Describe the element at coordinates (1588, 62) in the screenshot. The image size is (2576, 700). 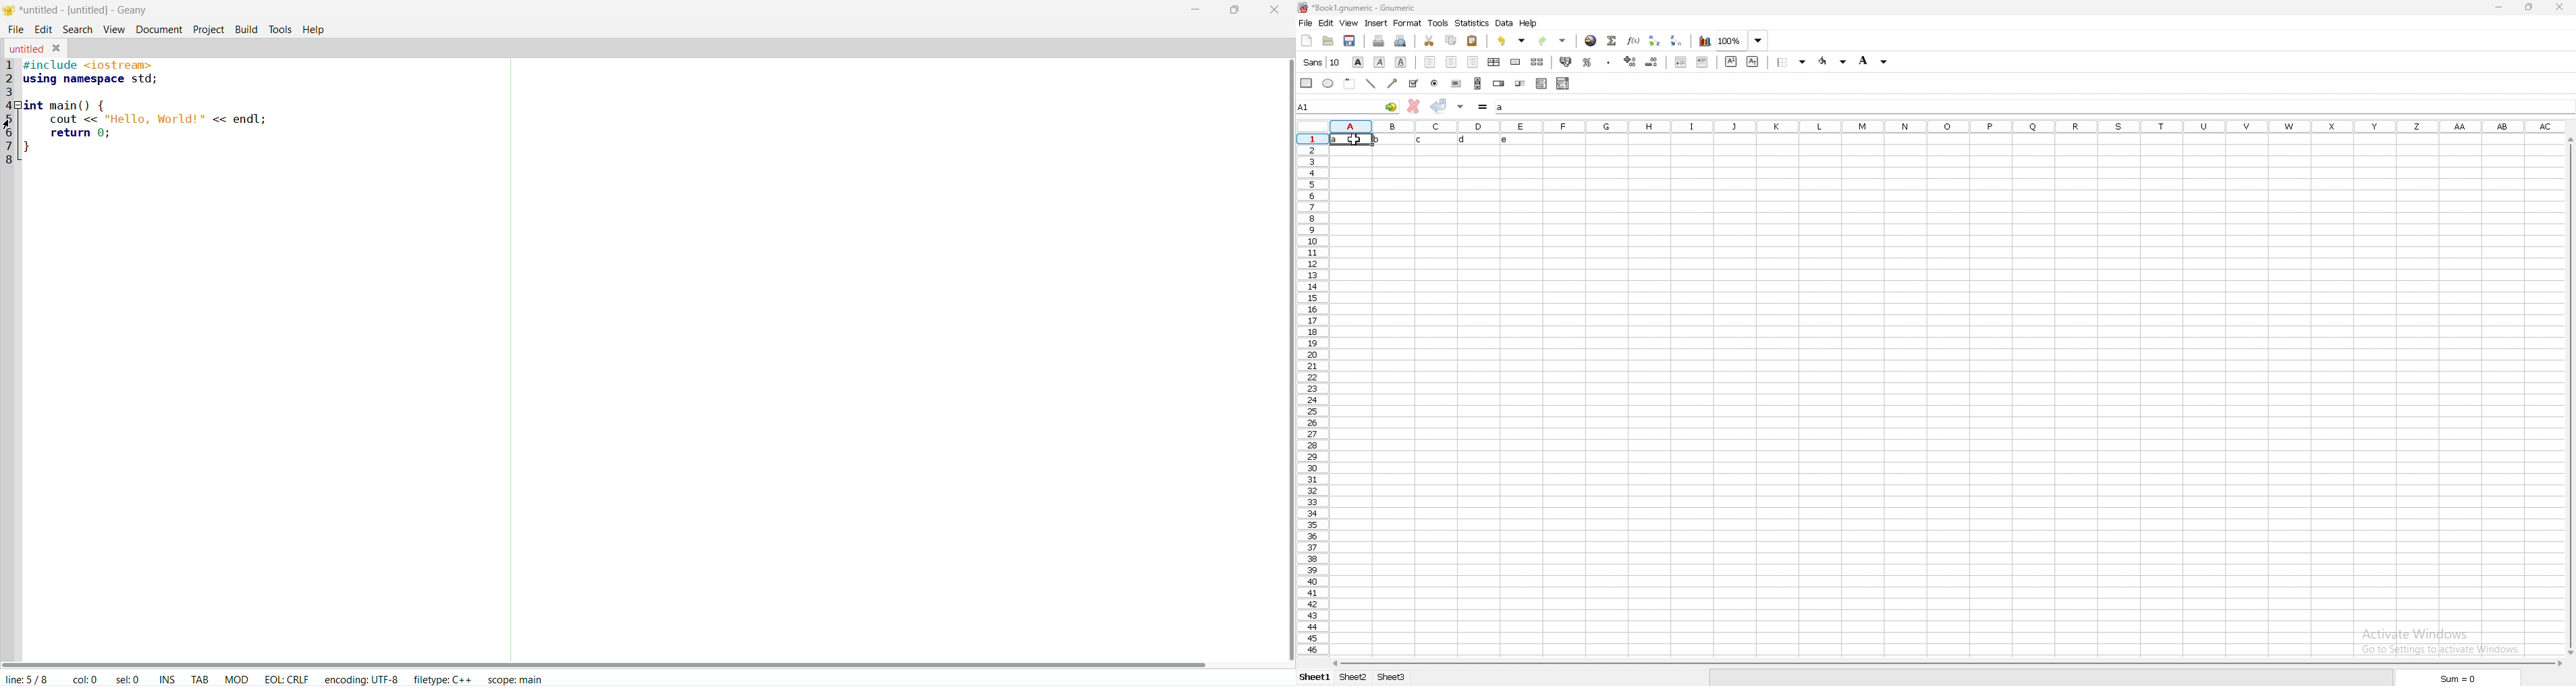
I see `percentage` at that location.